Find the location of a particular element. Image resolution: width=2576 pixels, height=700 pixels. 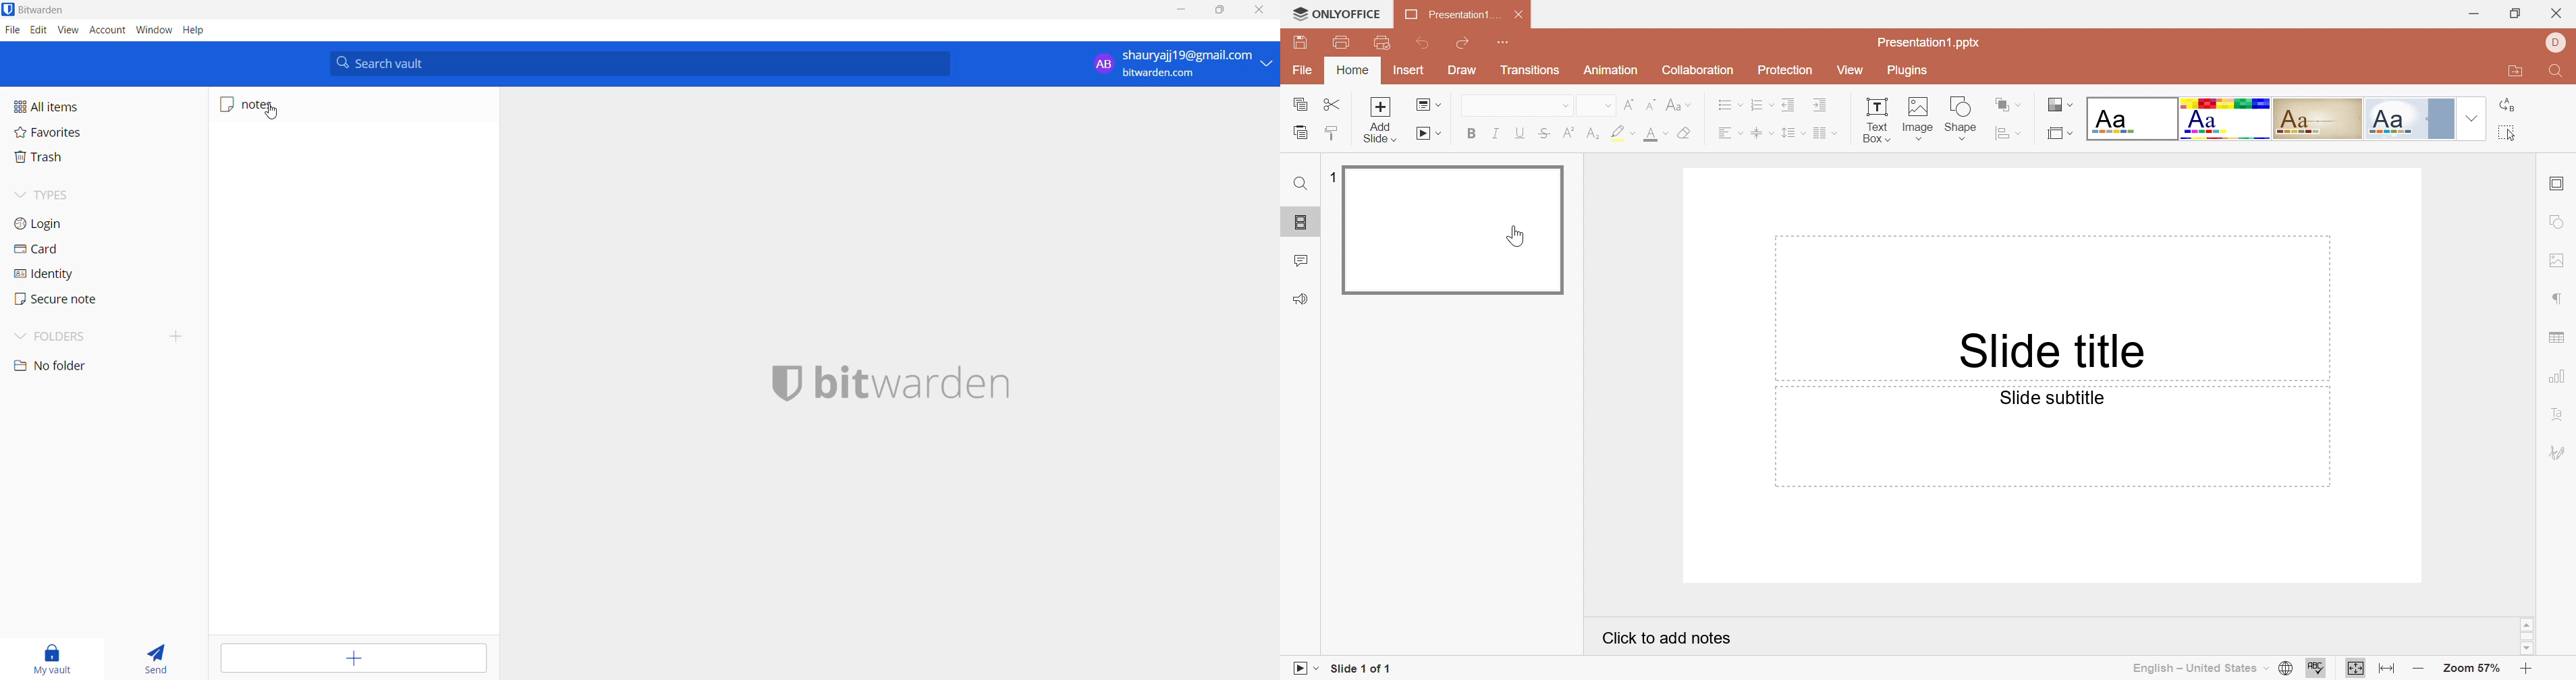

Restore down is located at coordinates (2518, 13).